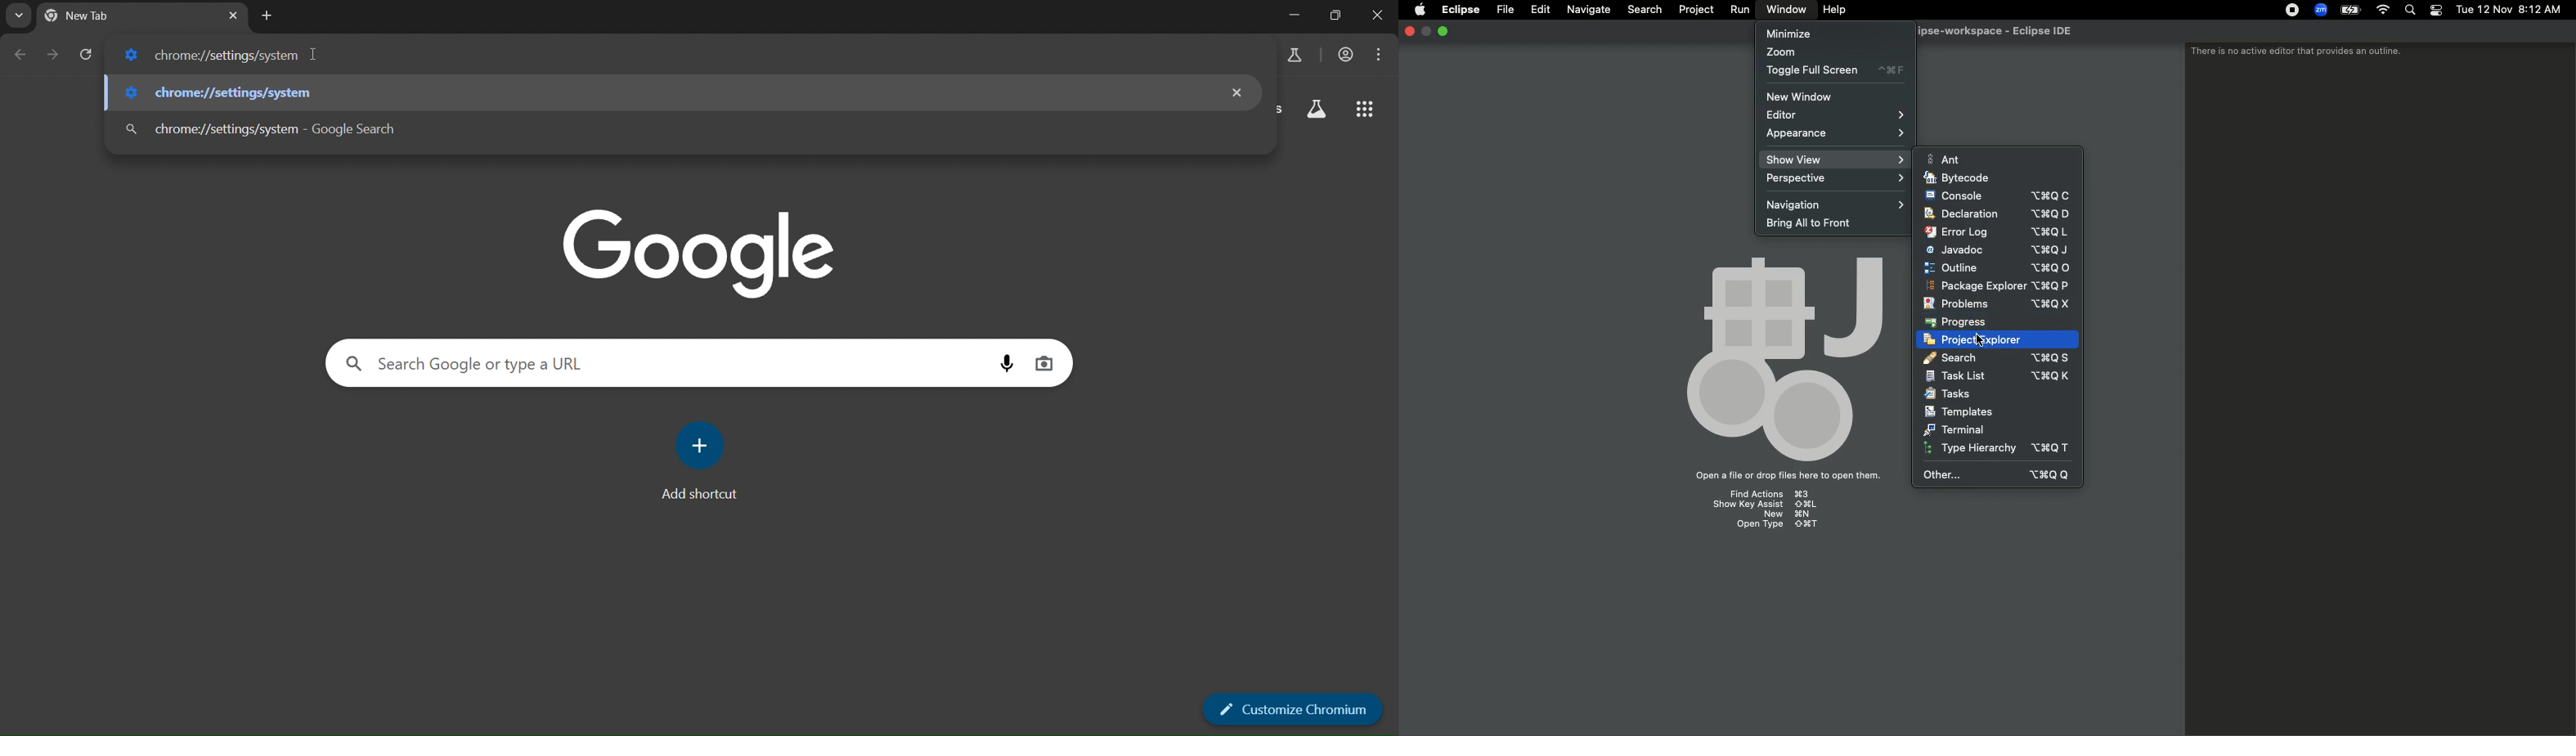  I want to click on Date/time, so click(2508, 9).